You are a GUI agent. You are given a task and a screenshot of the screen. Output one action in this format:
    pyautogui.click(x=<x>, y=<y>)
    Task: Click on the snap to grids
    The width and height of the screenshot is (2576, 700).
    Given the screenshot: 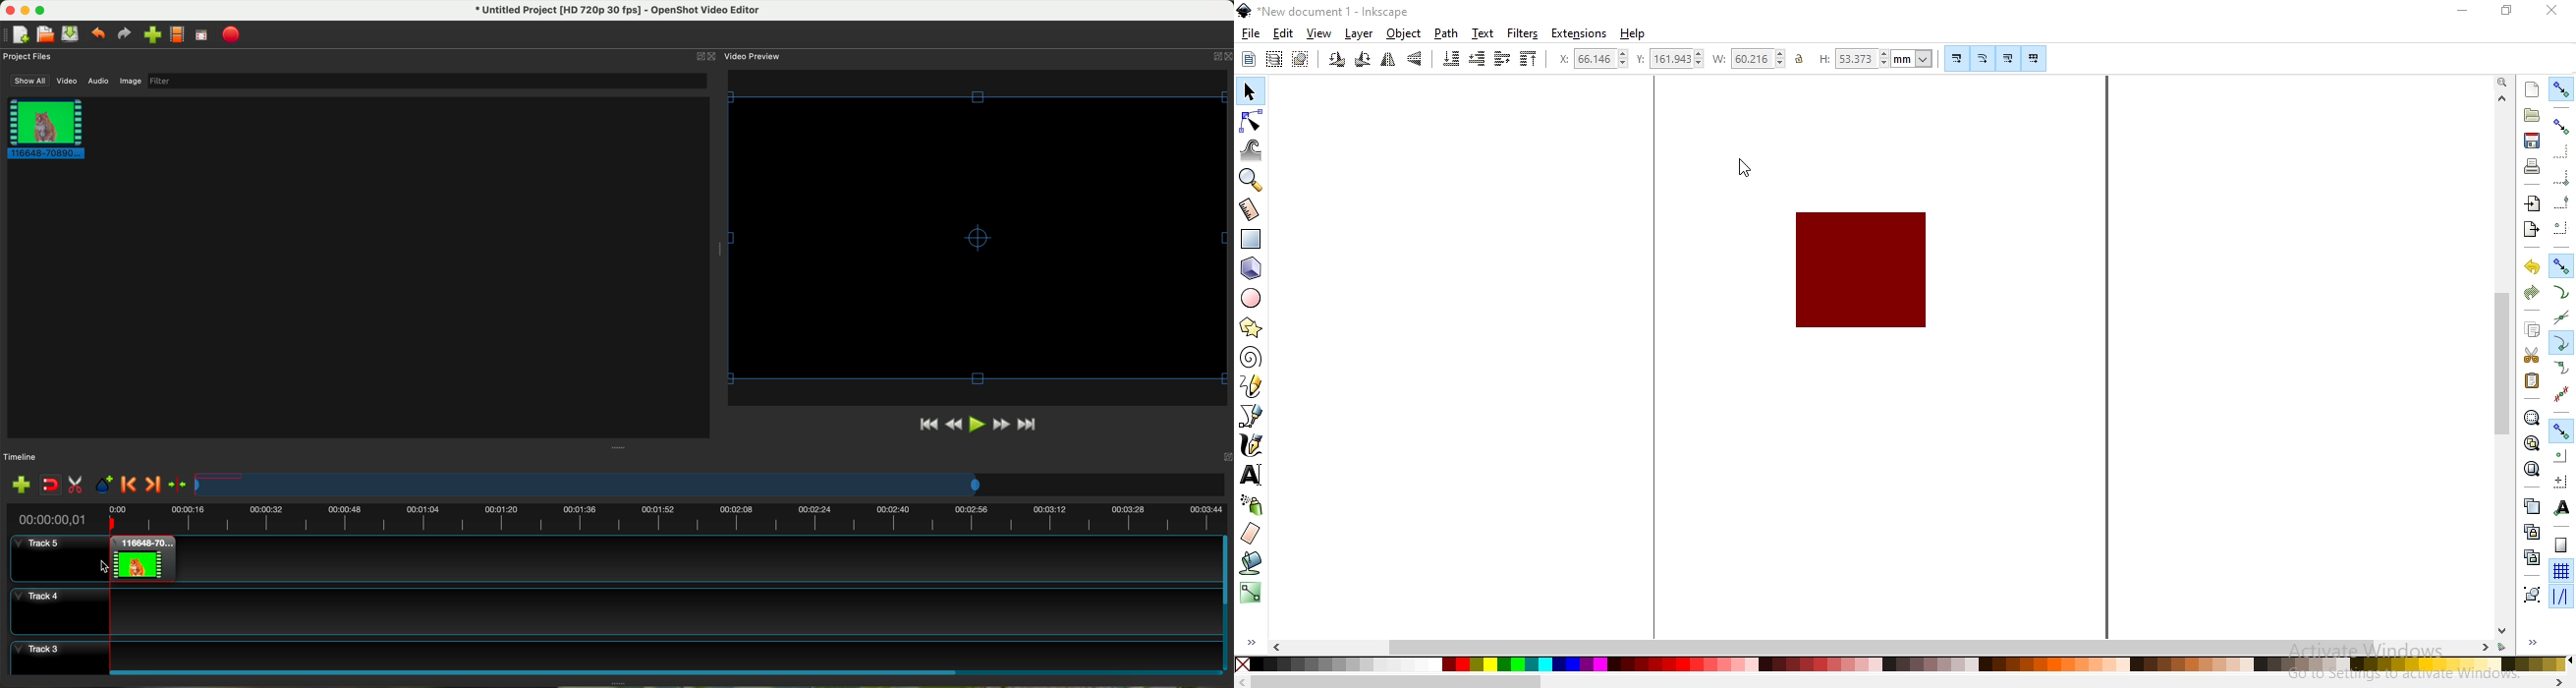 What is the action you would take?
    pyautogui.click(x=2560, y=572)
    